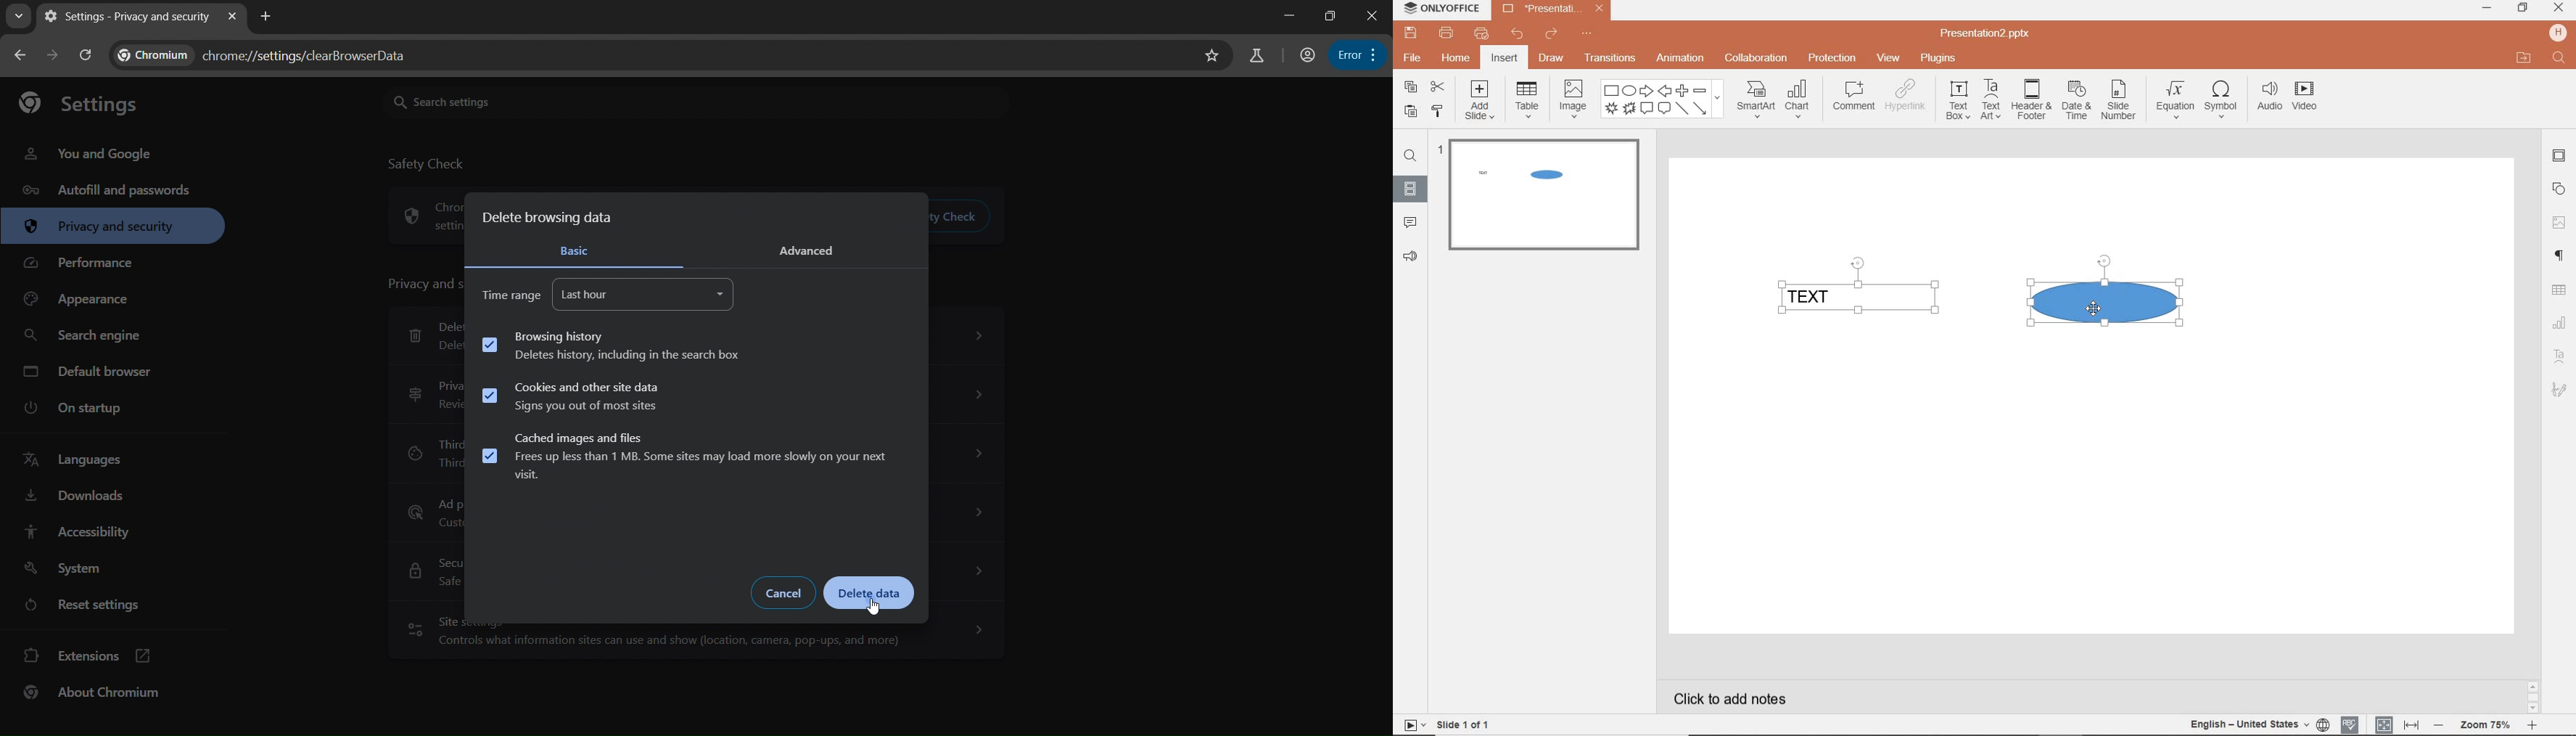 This screenshot has width=2576, height=756. I want to click on SLIDE SETTINGS, so click(2560, 157).